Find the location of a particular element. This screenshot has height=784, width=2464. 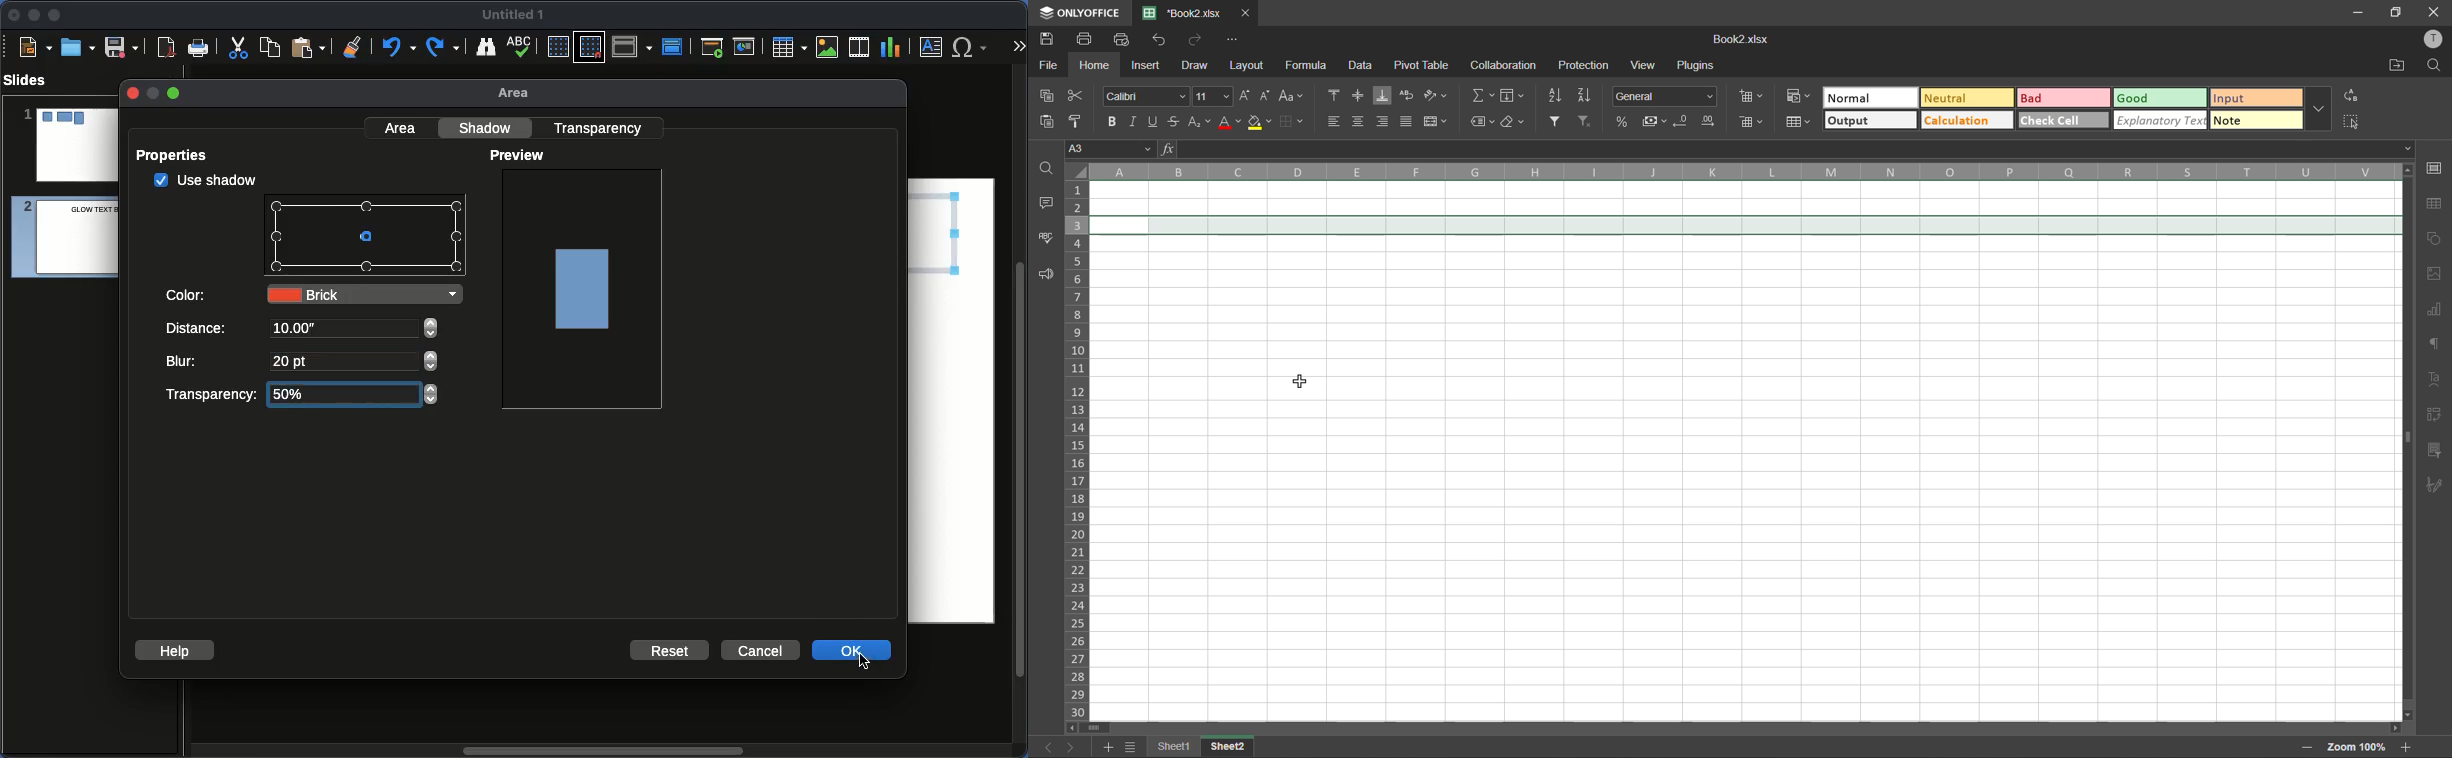

select all is located at coordinates (2356, 125).